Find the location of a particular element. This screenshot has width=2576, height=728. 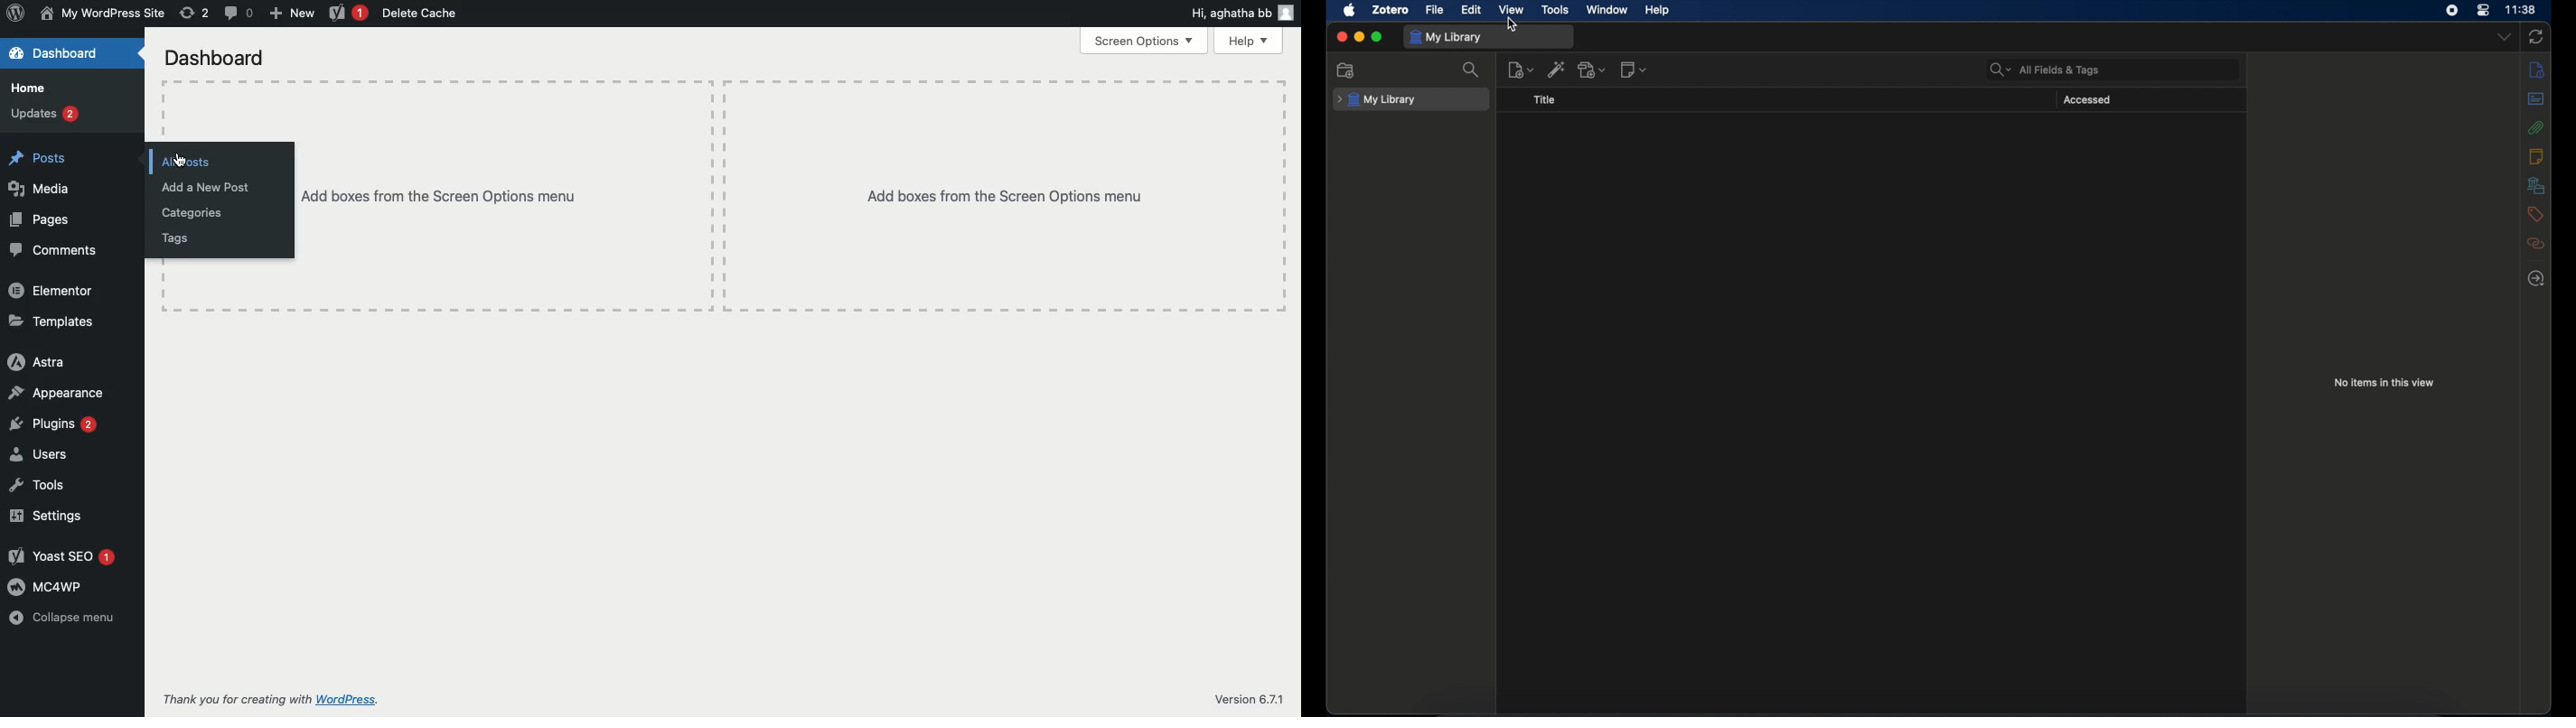

accessed is located at coordinates (2087, 100).